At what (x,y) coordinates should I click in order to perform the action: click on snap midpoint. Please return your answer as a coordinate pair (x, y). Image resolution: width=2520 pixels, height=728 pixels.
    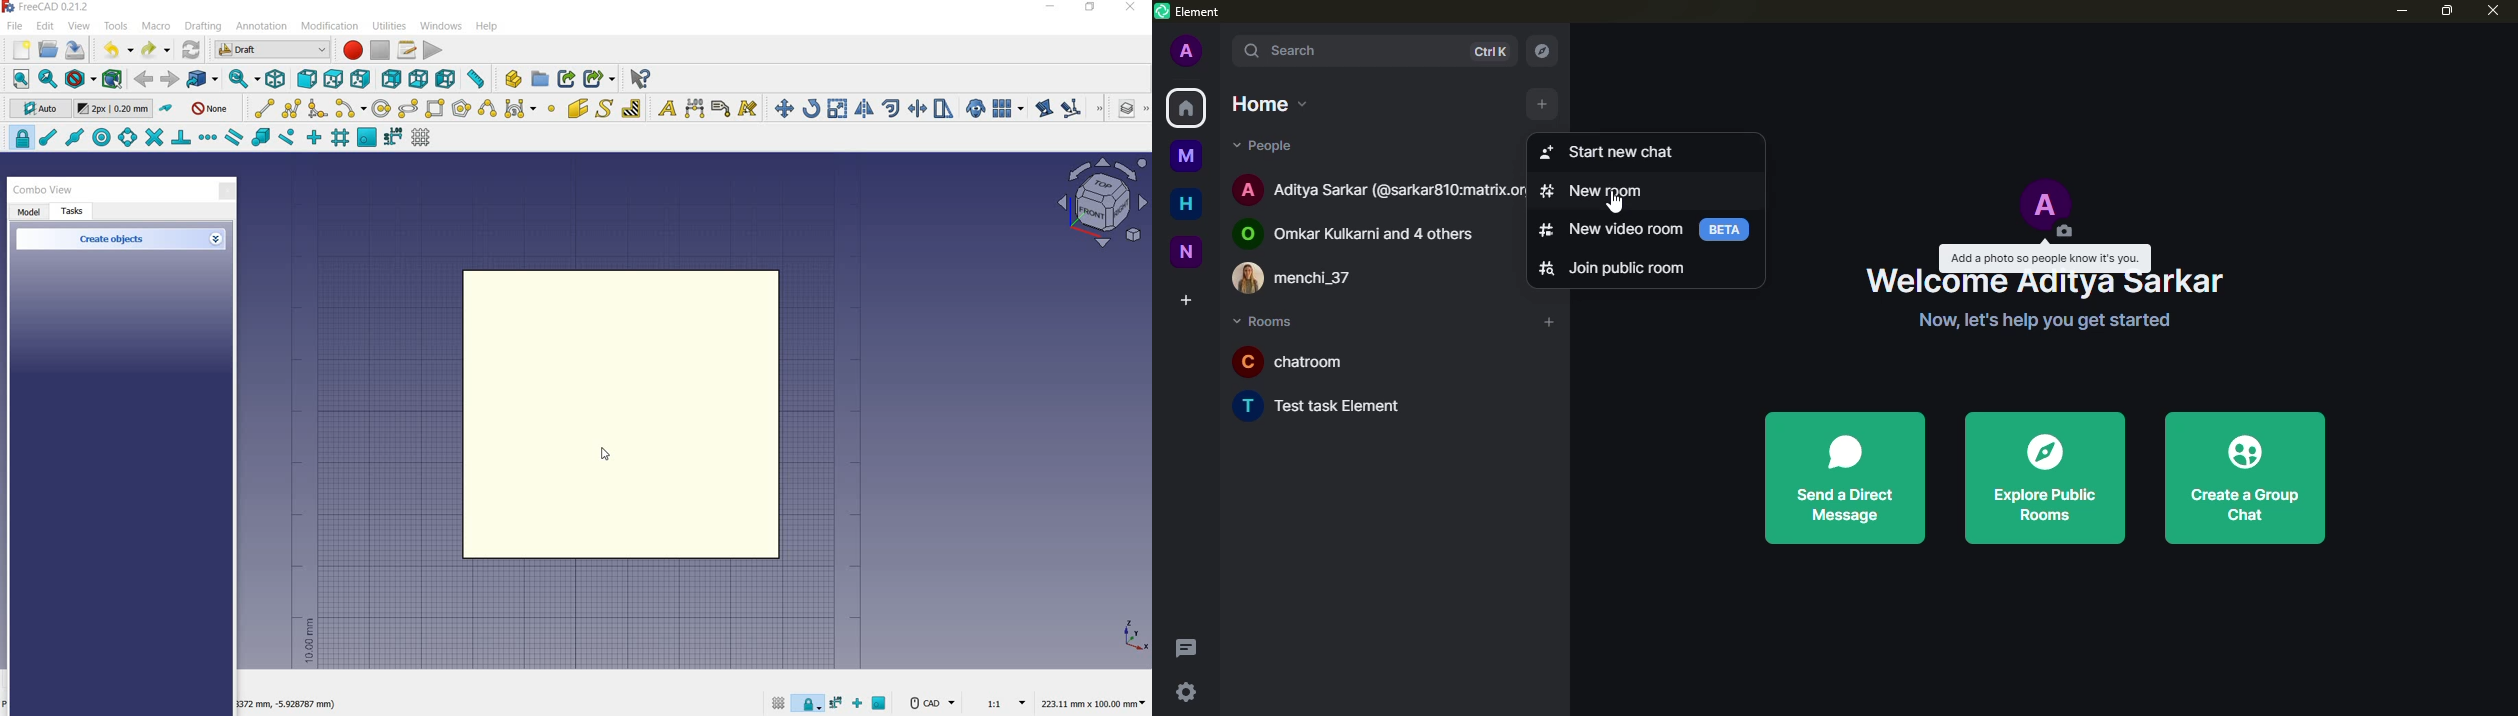
    Looking at the image, I should click on (73, 136).